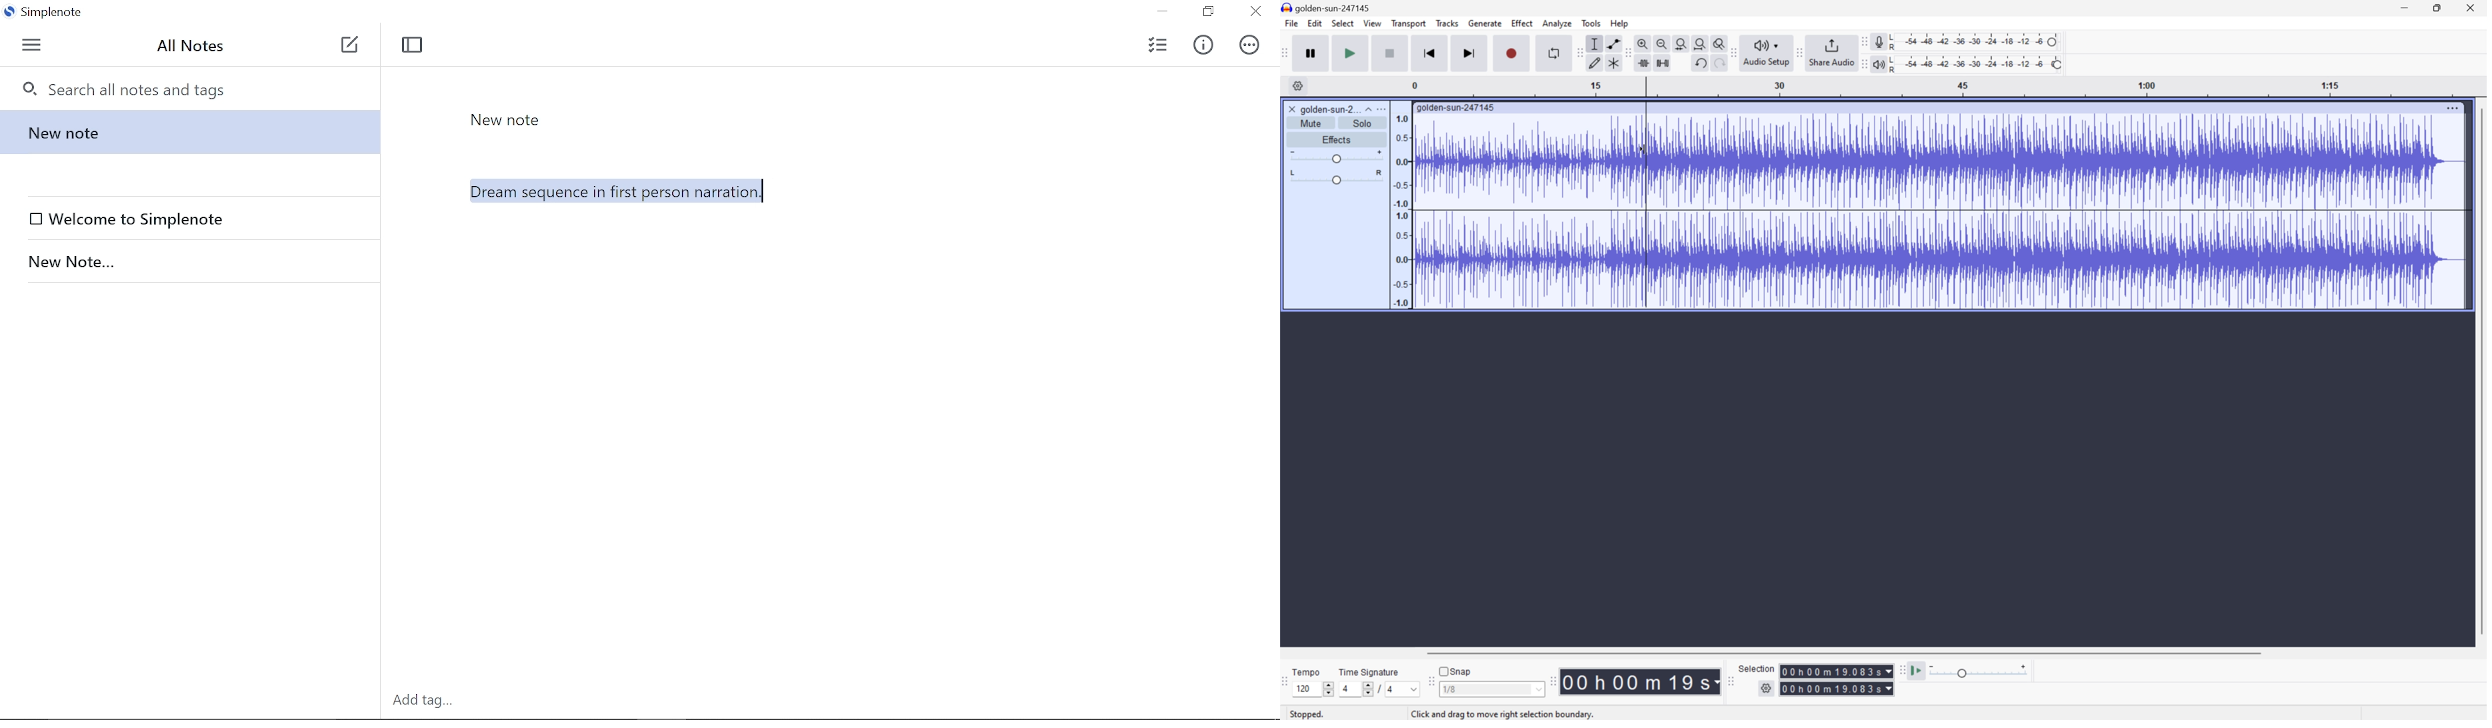 The height and width of the screenshot is (728, 2492). I want to click on Zoom out, so click(1661, 42).